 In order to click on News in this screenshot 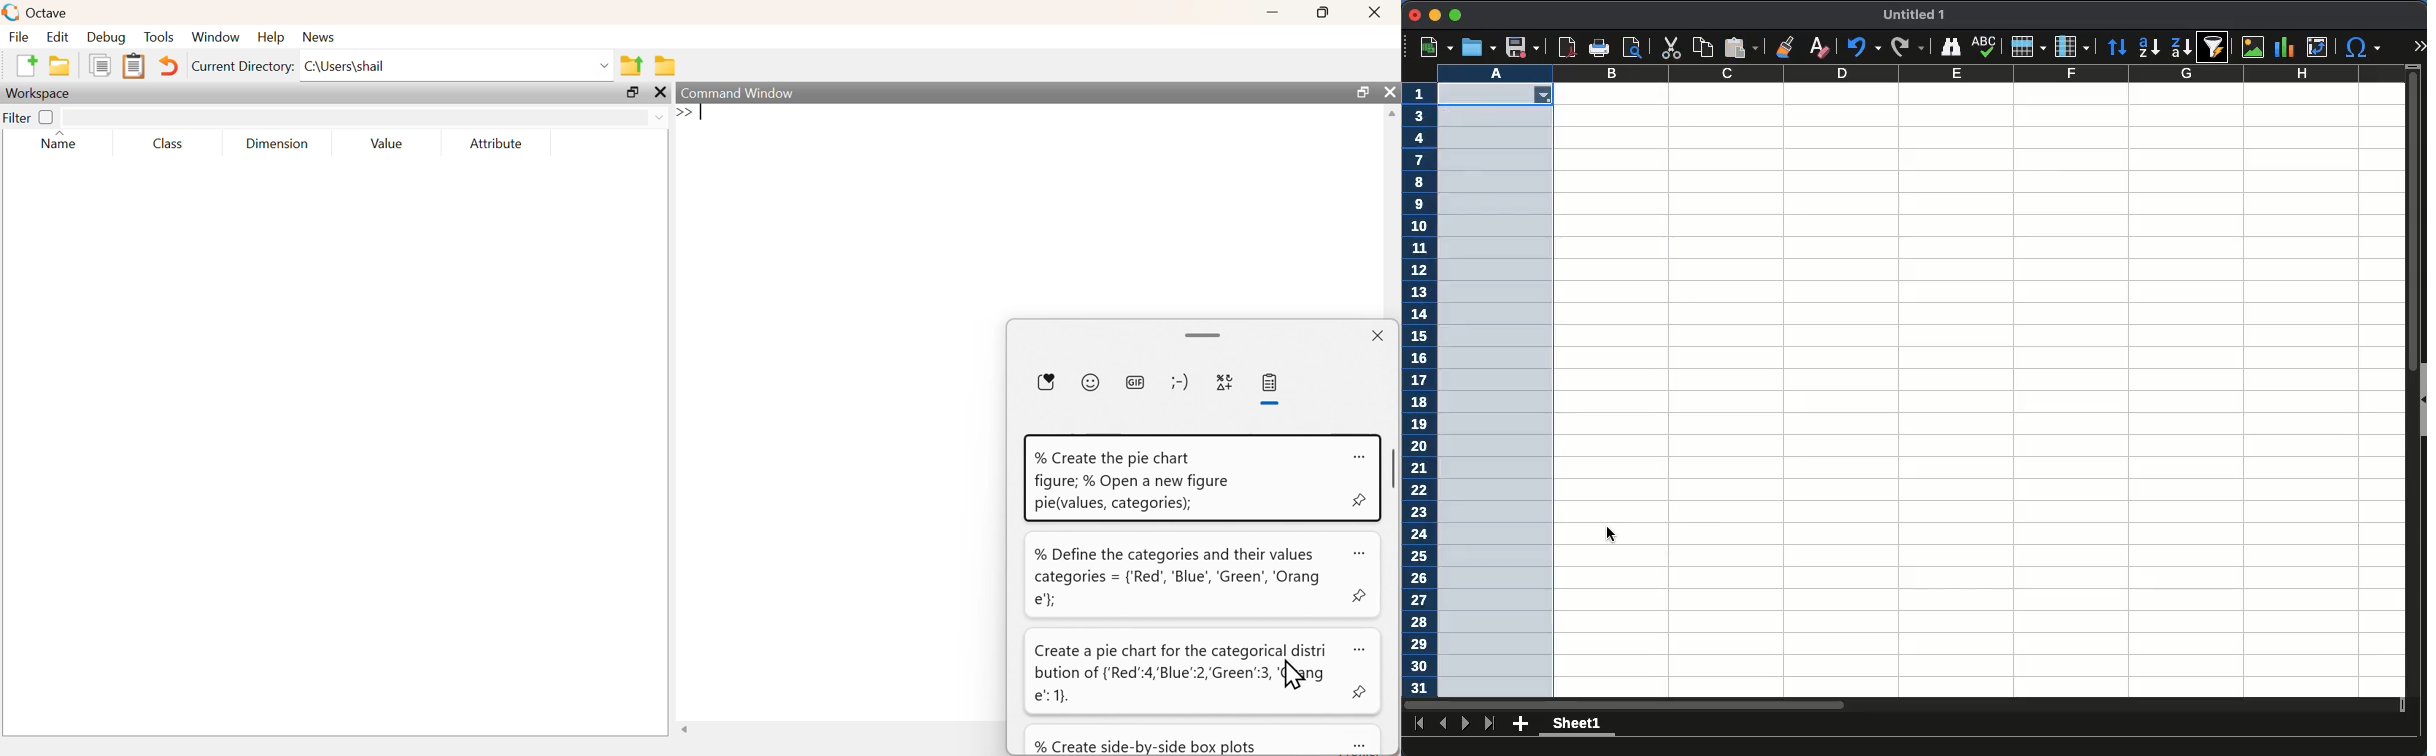, I will do `click(319, 37)`.